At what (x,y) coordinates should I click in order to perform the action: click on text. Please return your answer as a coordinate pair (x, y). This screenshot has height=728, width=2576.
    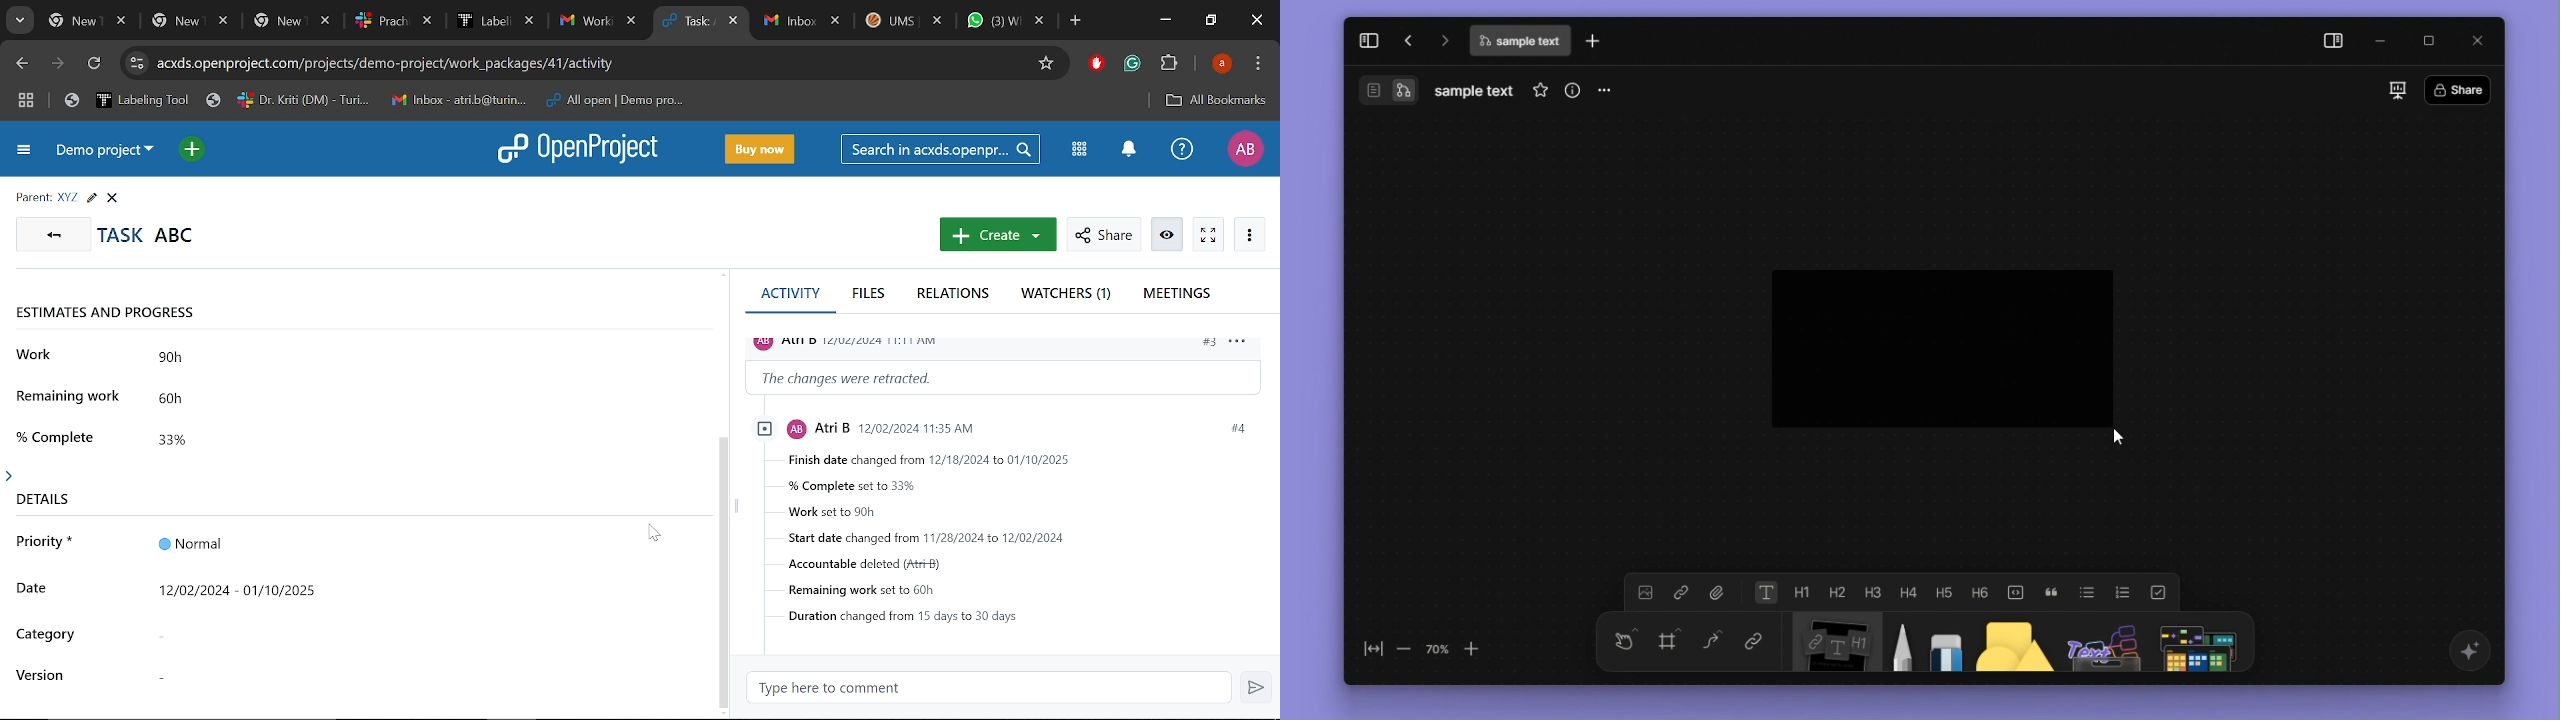
    Looking at the image, I should click on (1765, 593).